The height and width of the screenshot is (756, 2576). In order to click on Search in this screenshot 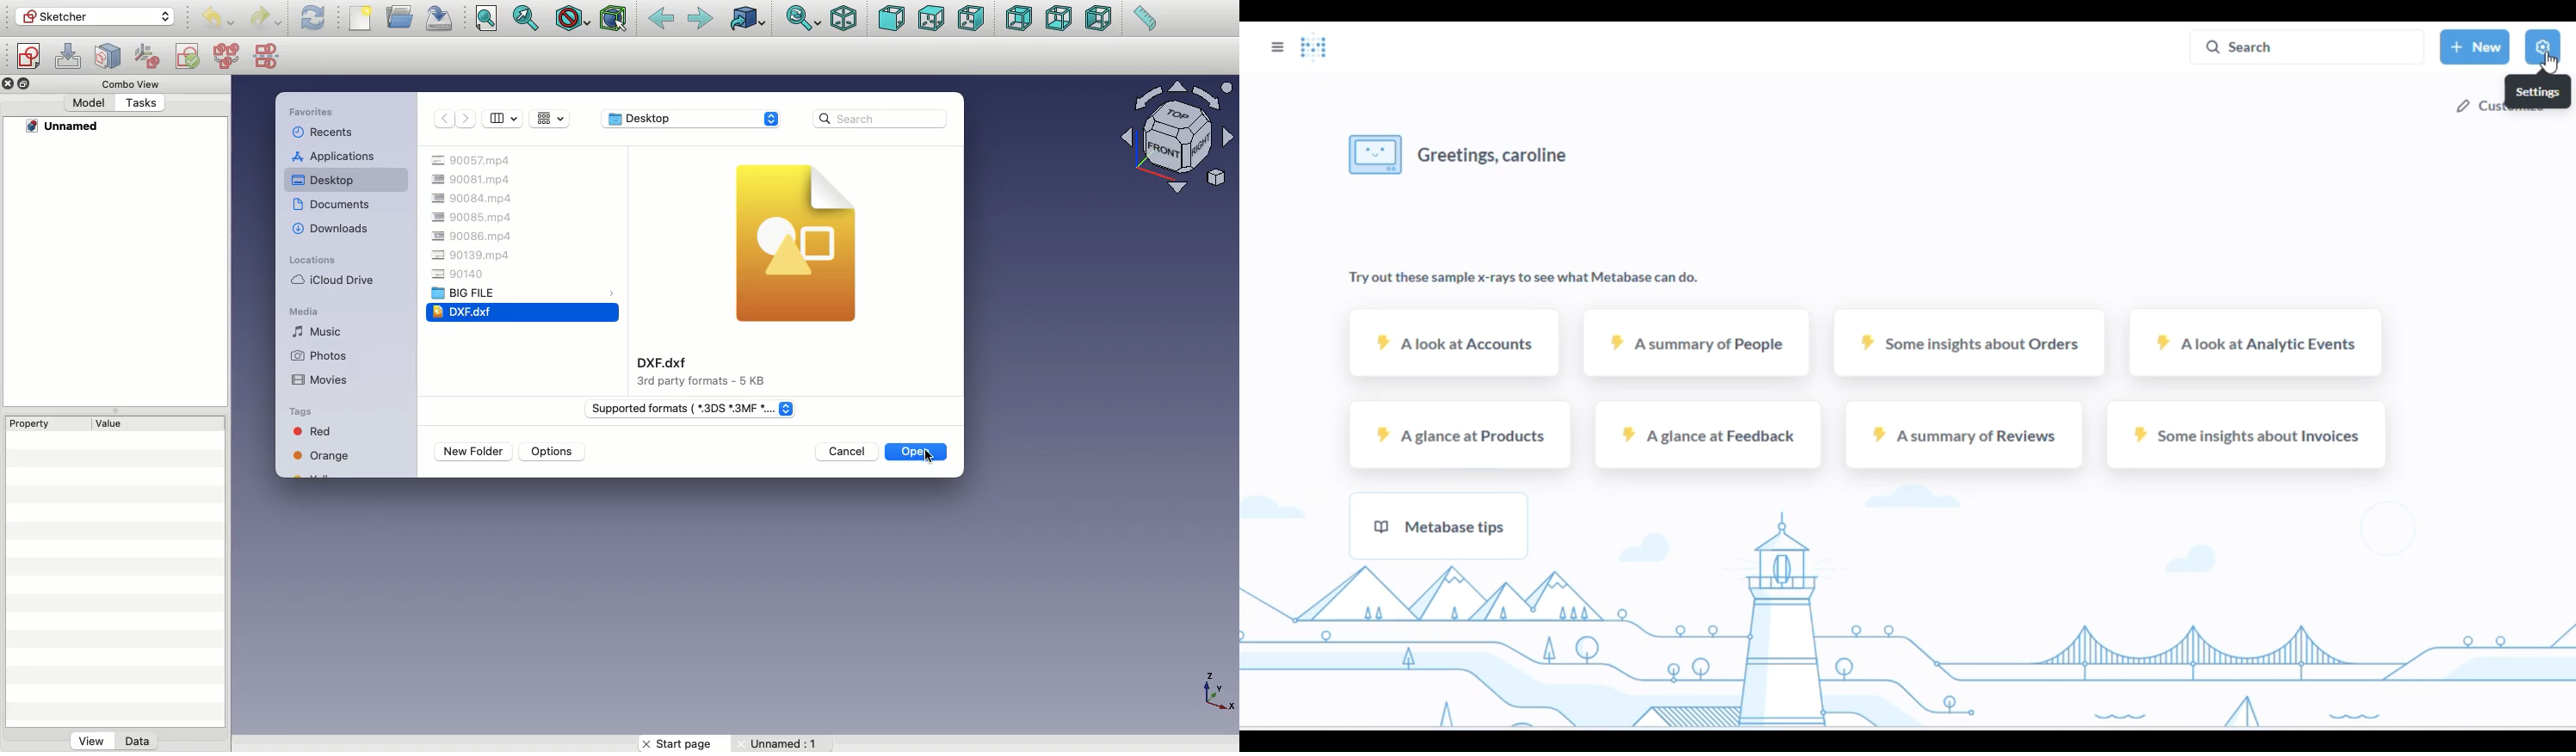, I will do `click(885, 117)`.